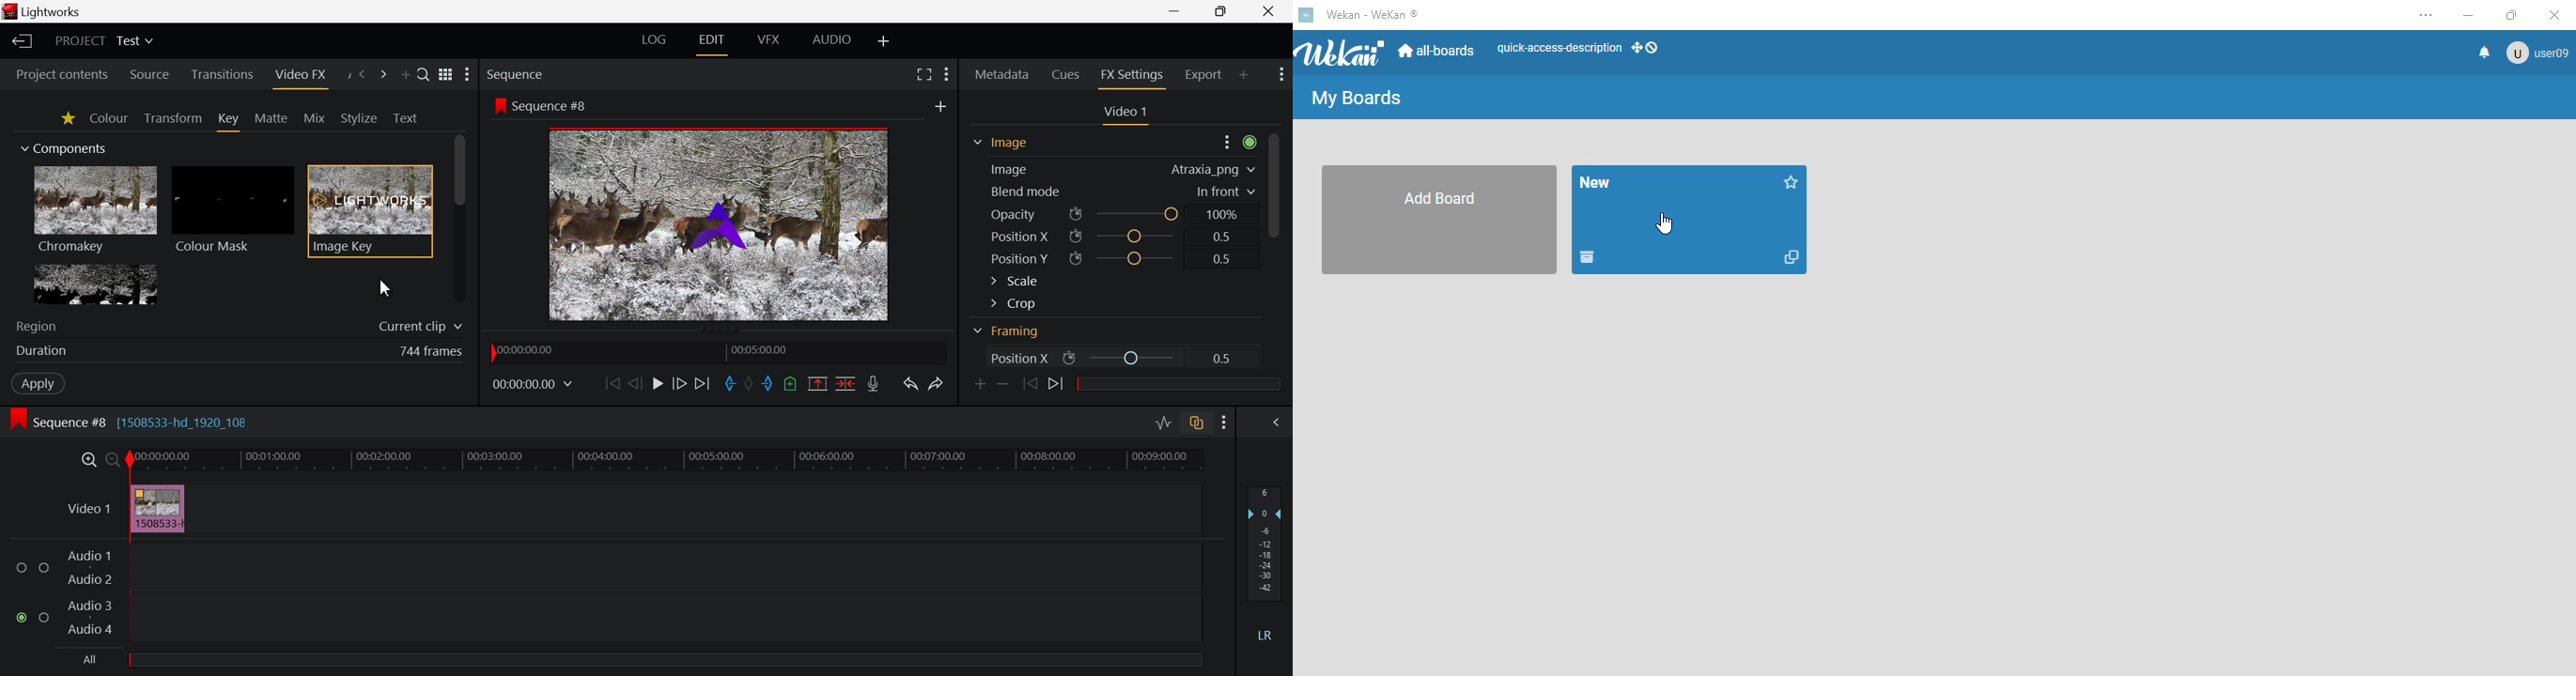 The image size is (2576, 700). Describe the element at coordinates (1559, 48) in the screenshot. I see `quick-access-description` at that location.